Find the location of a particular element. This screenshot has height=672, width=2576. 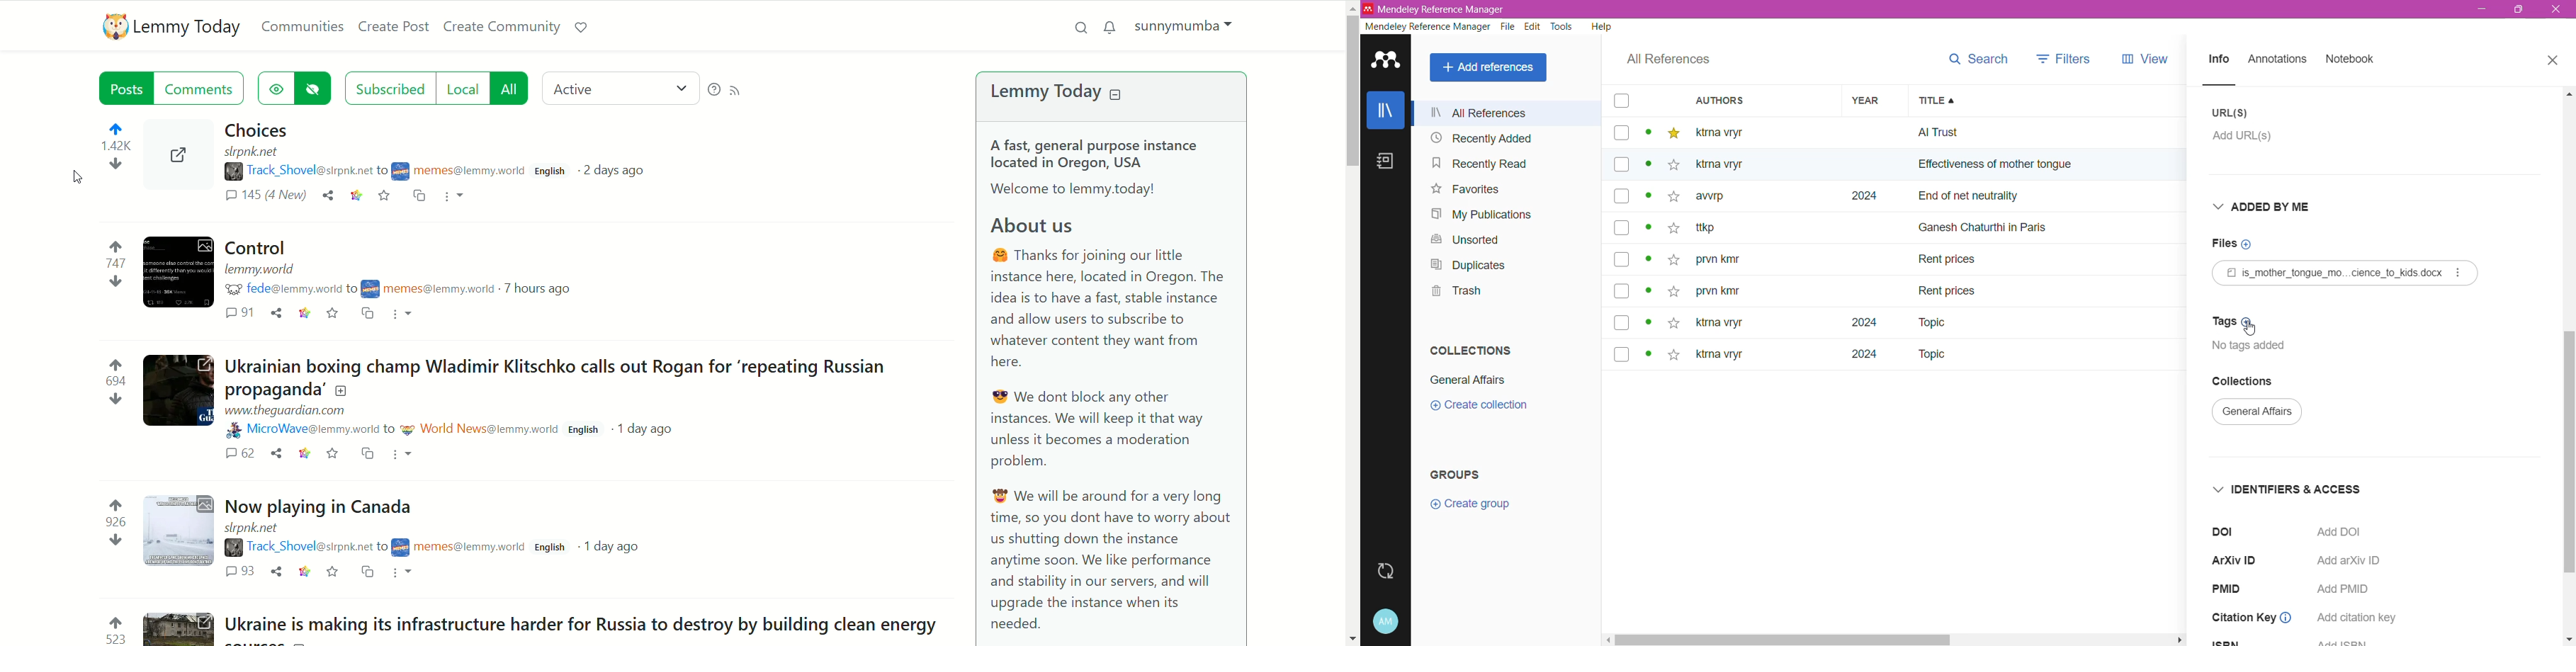

Post - Control is located at coordinates (277, 248).